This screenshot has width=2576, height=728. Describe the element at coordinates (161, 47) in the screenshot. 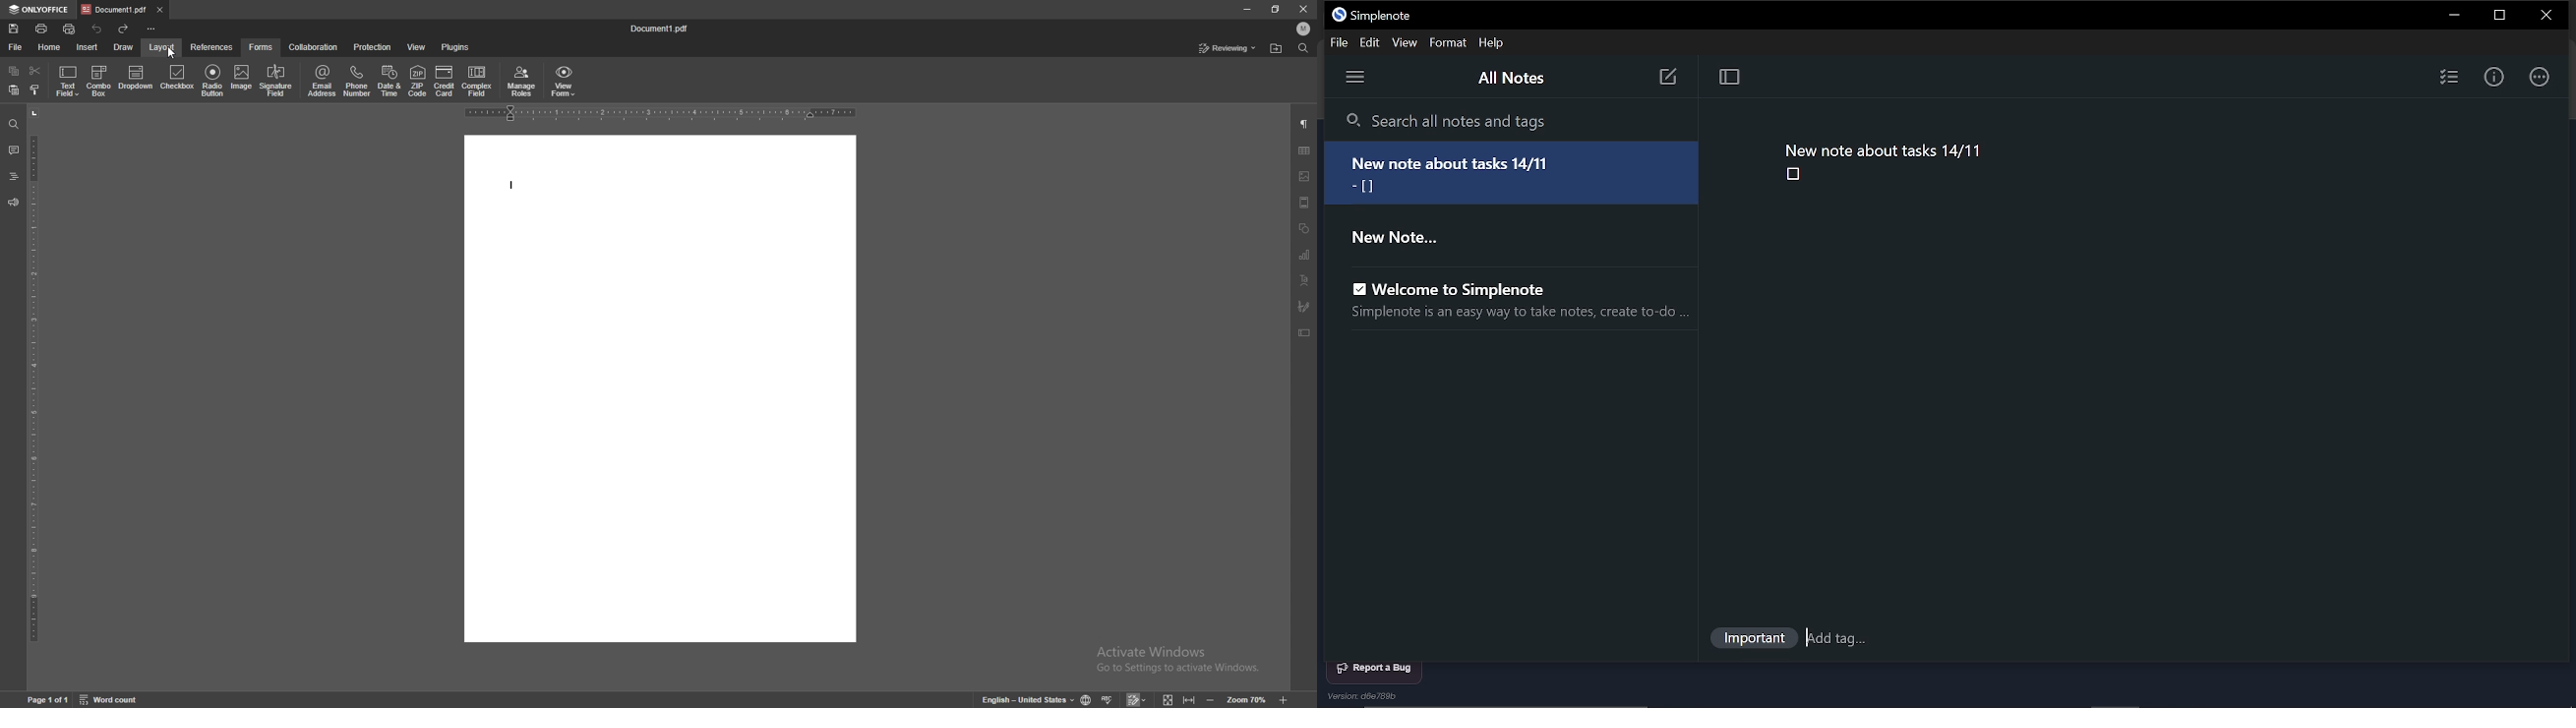

I see `layout` at that location.